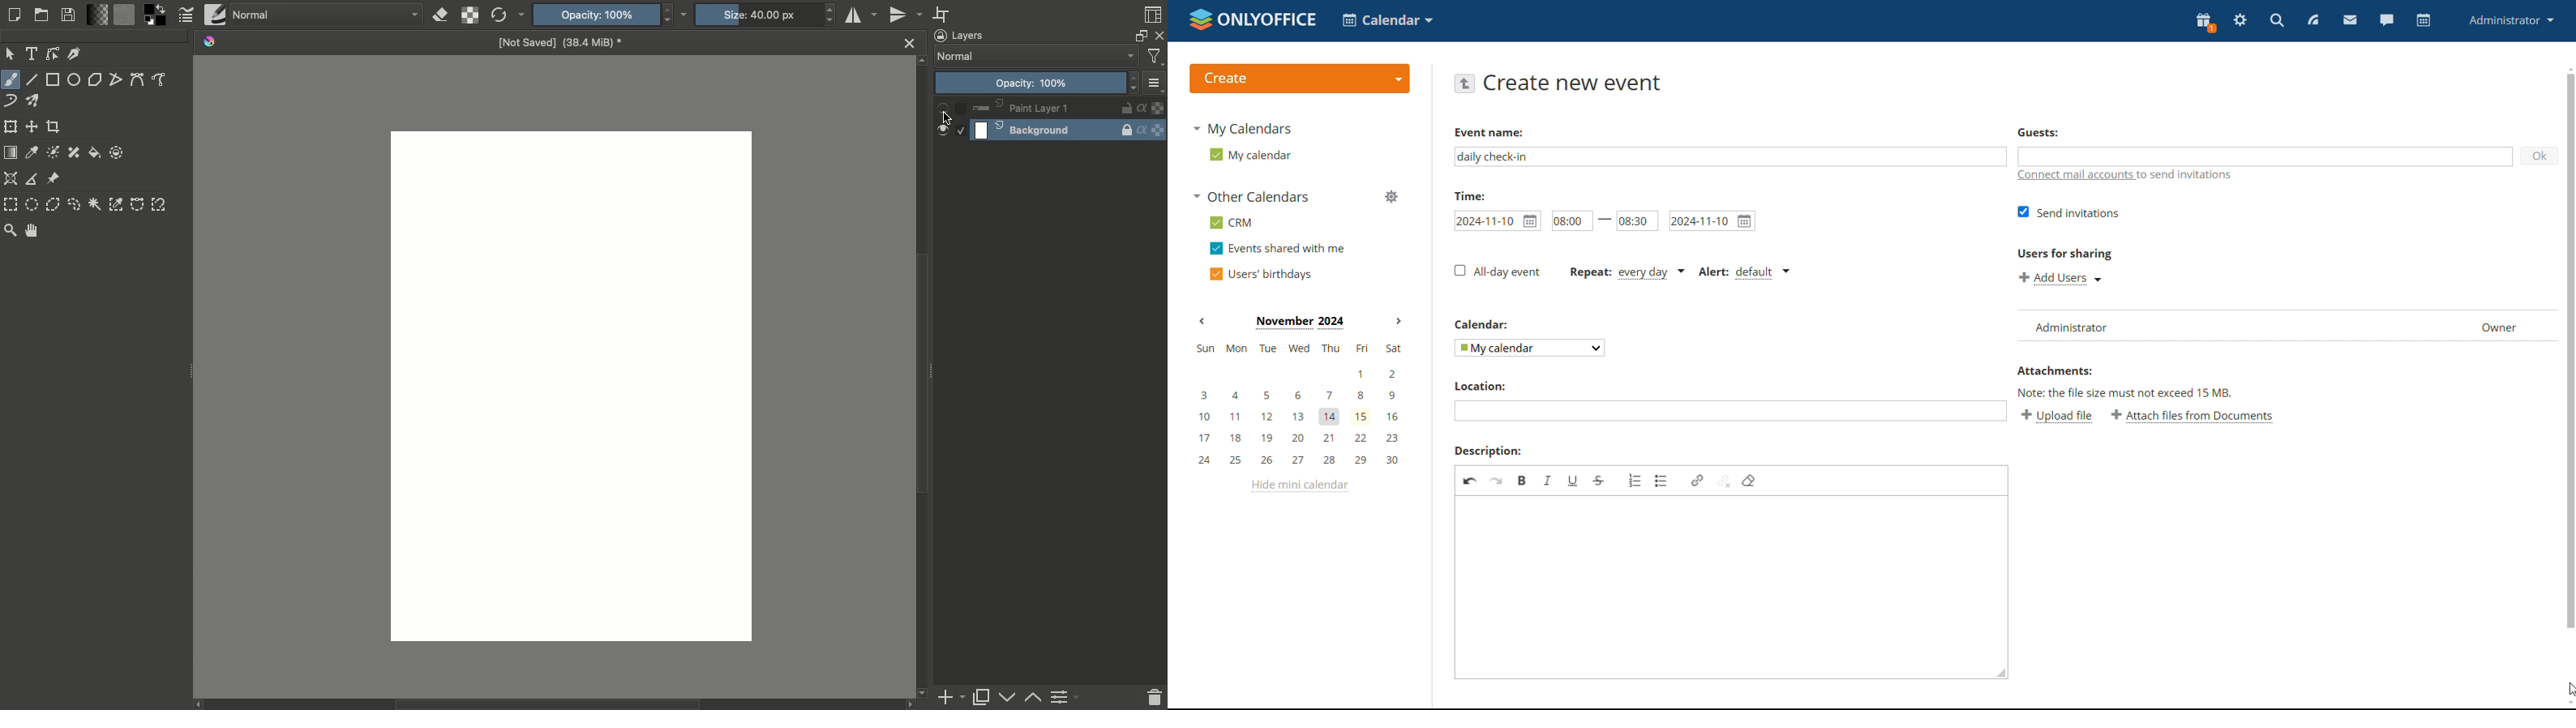 Image resolution: width=2576 pixels, height=728 pixels. What do you see at coordinates (1146, 122) in the screenshot?
I see `Alpha` at bounding box center [1146, 122].